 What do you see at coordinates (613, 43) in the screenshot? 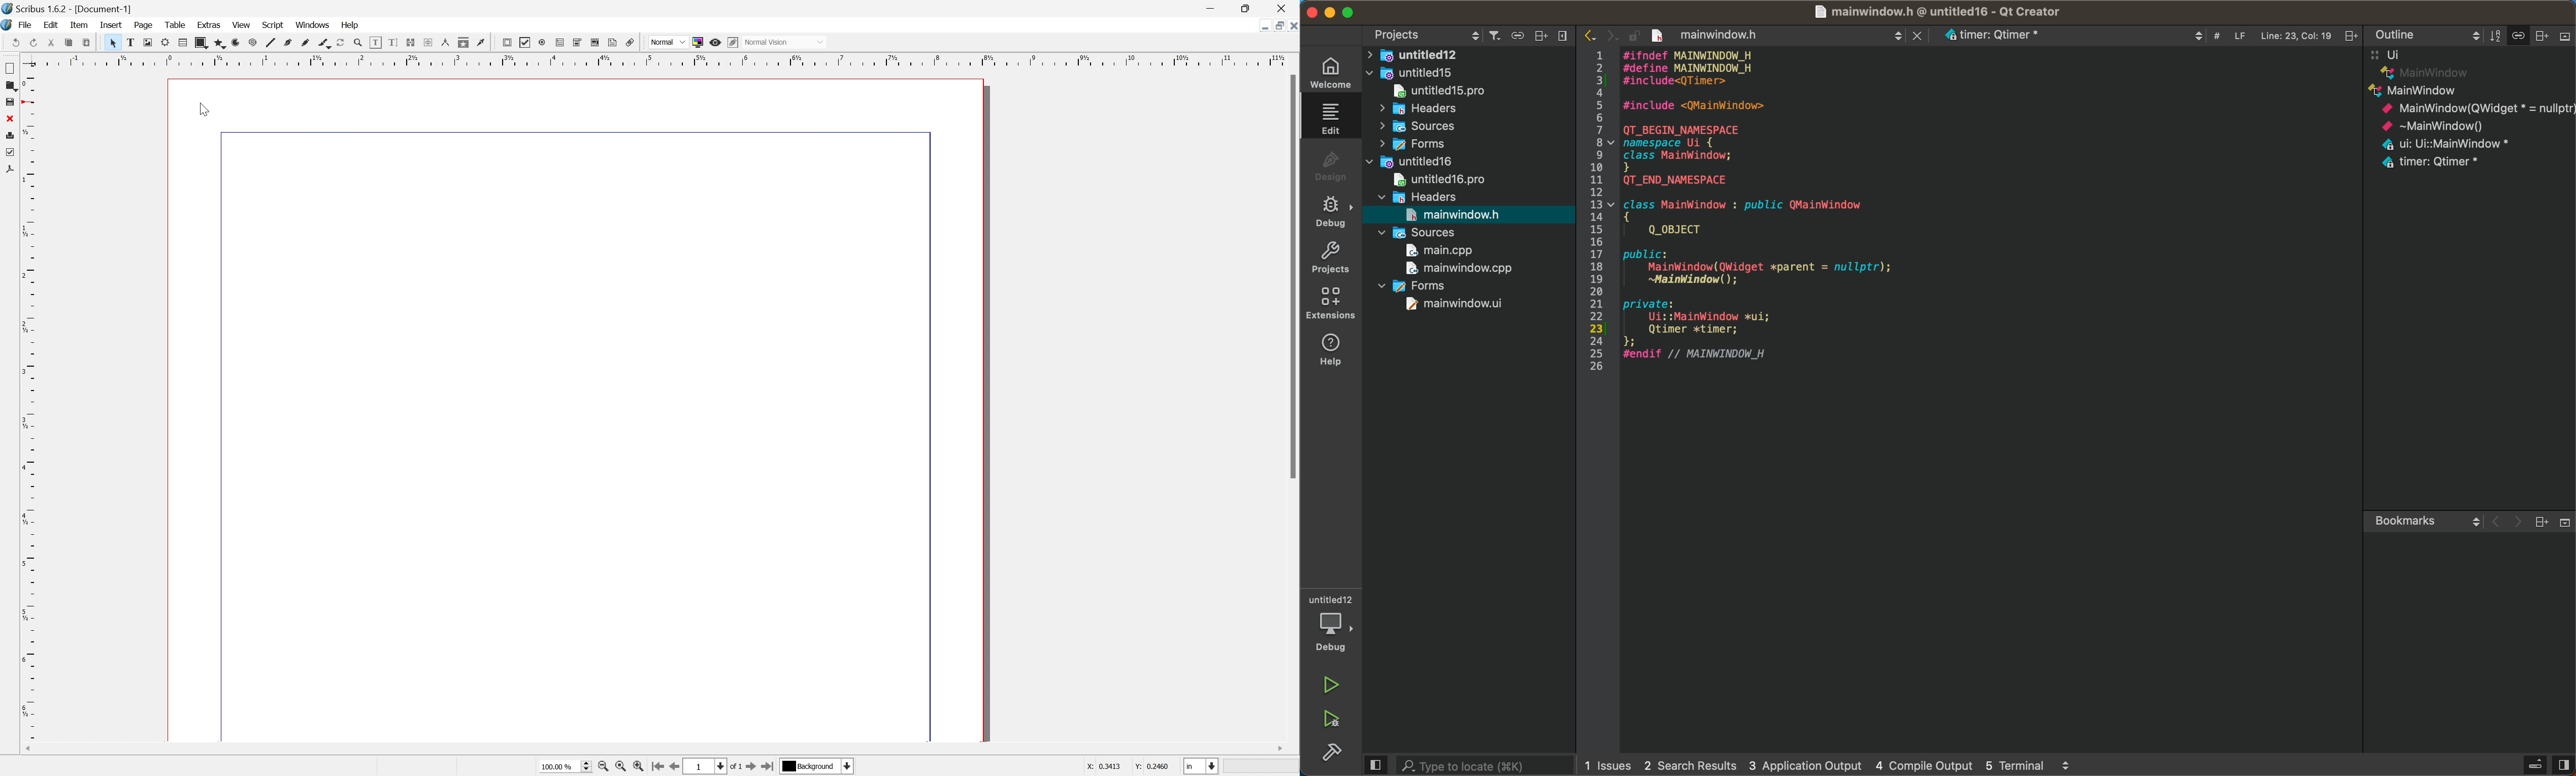
I see `eye dropper` at bounding box center [613, 43].